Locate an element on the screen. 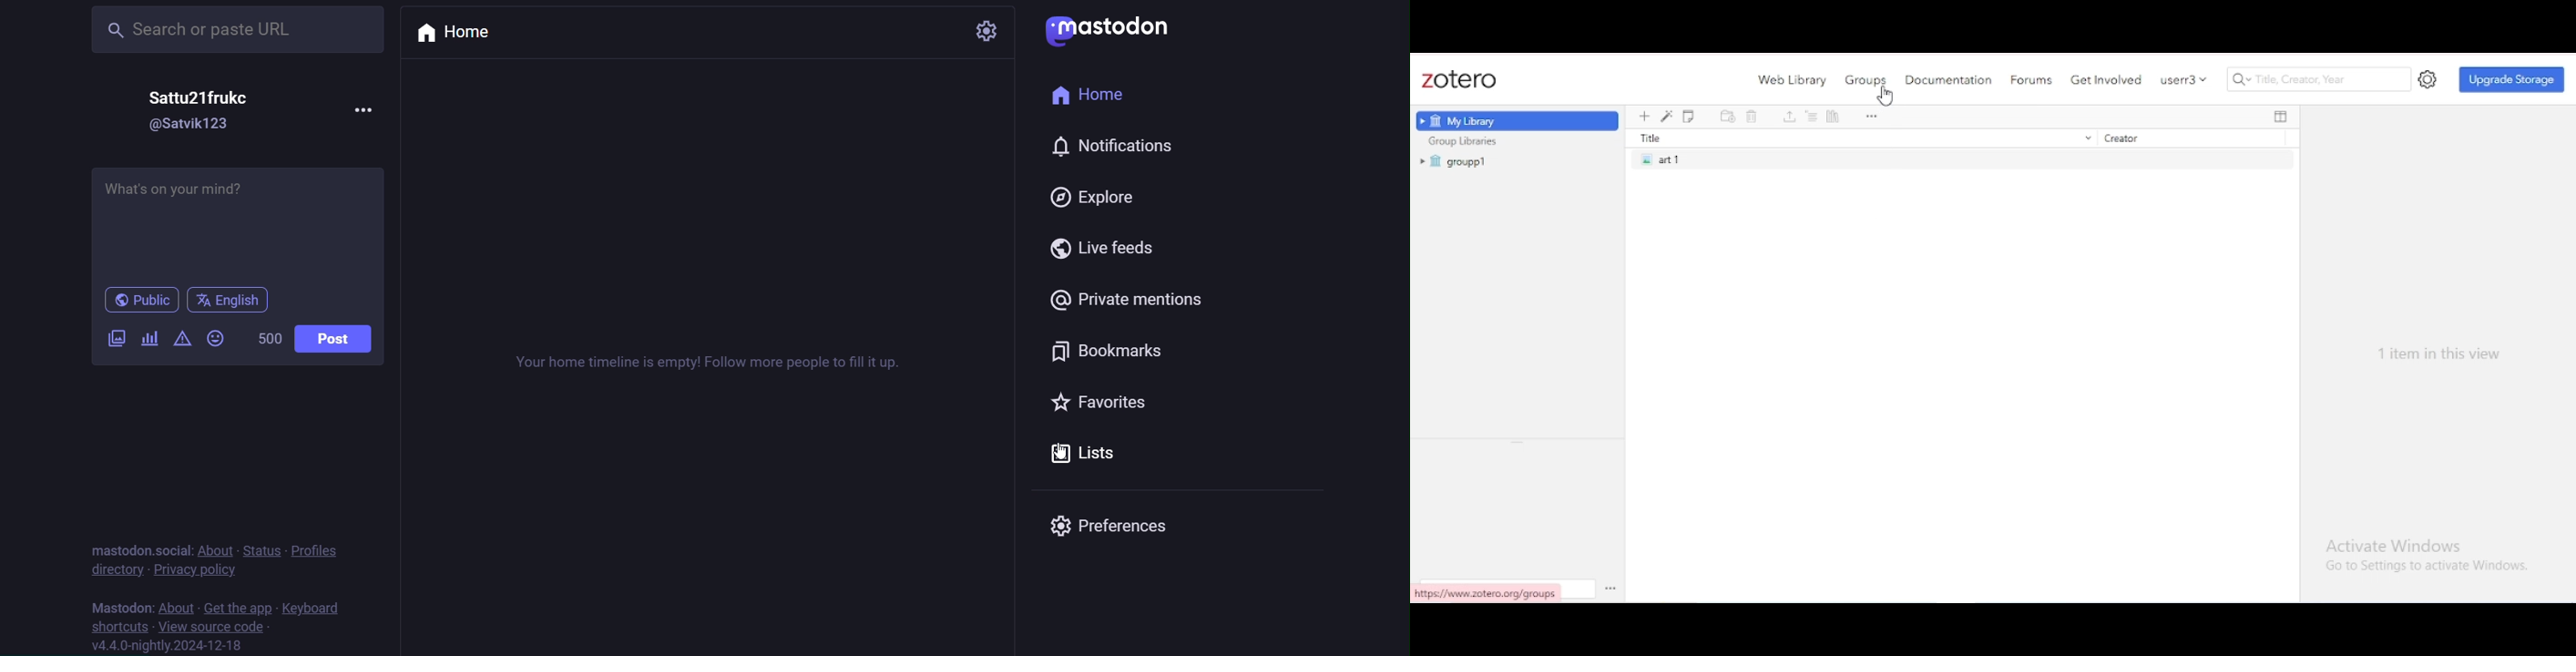 The image size is (2576, 672). groups is located at coordinates (1866, 80).